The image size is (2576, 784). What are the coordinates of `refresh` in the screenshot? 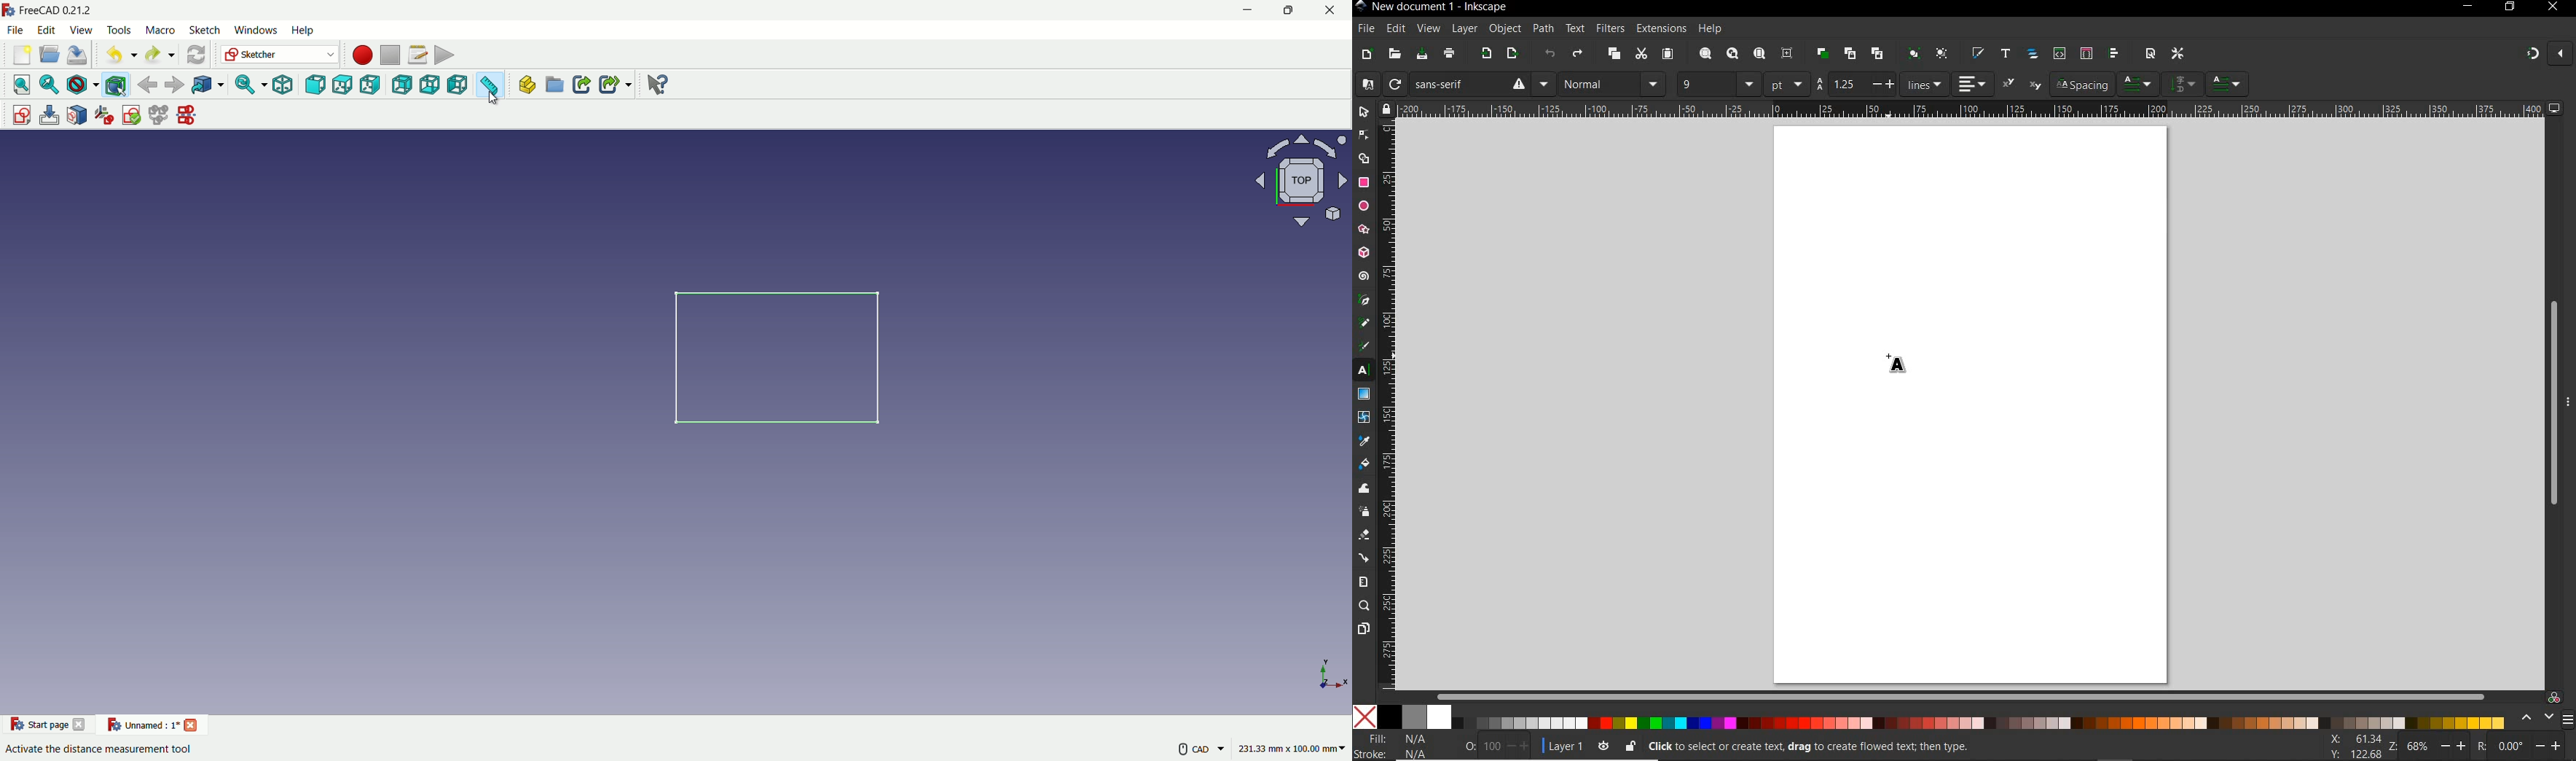 It's located at (194, 55).